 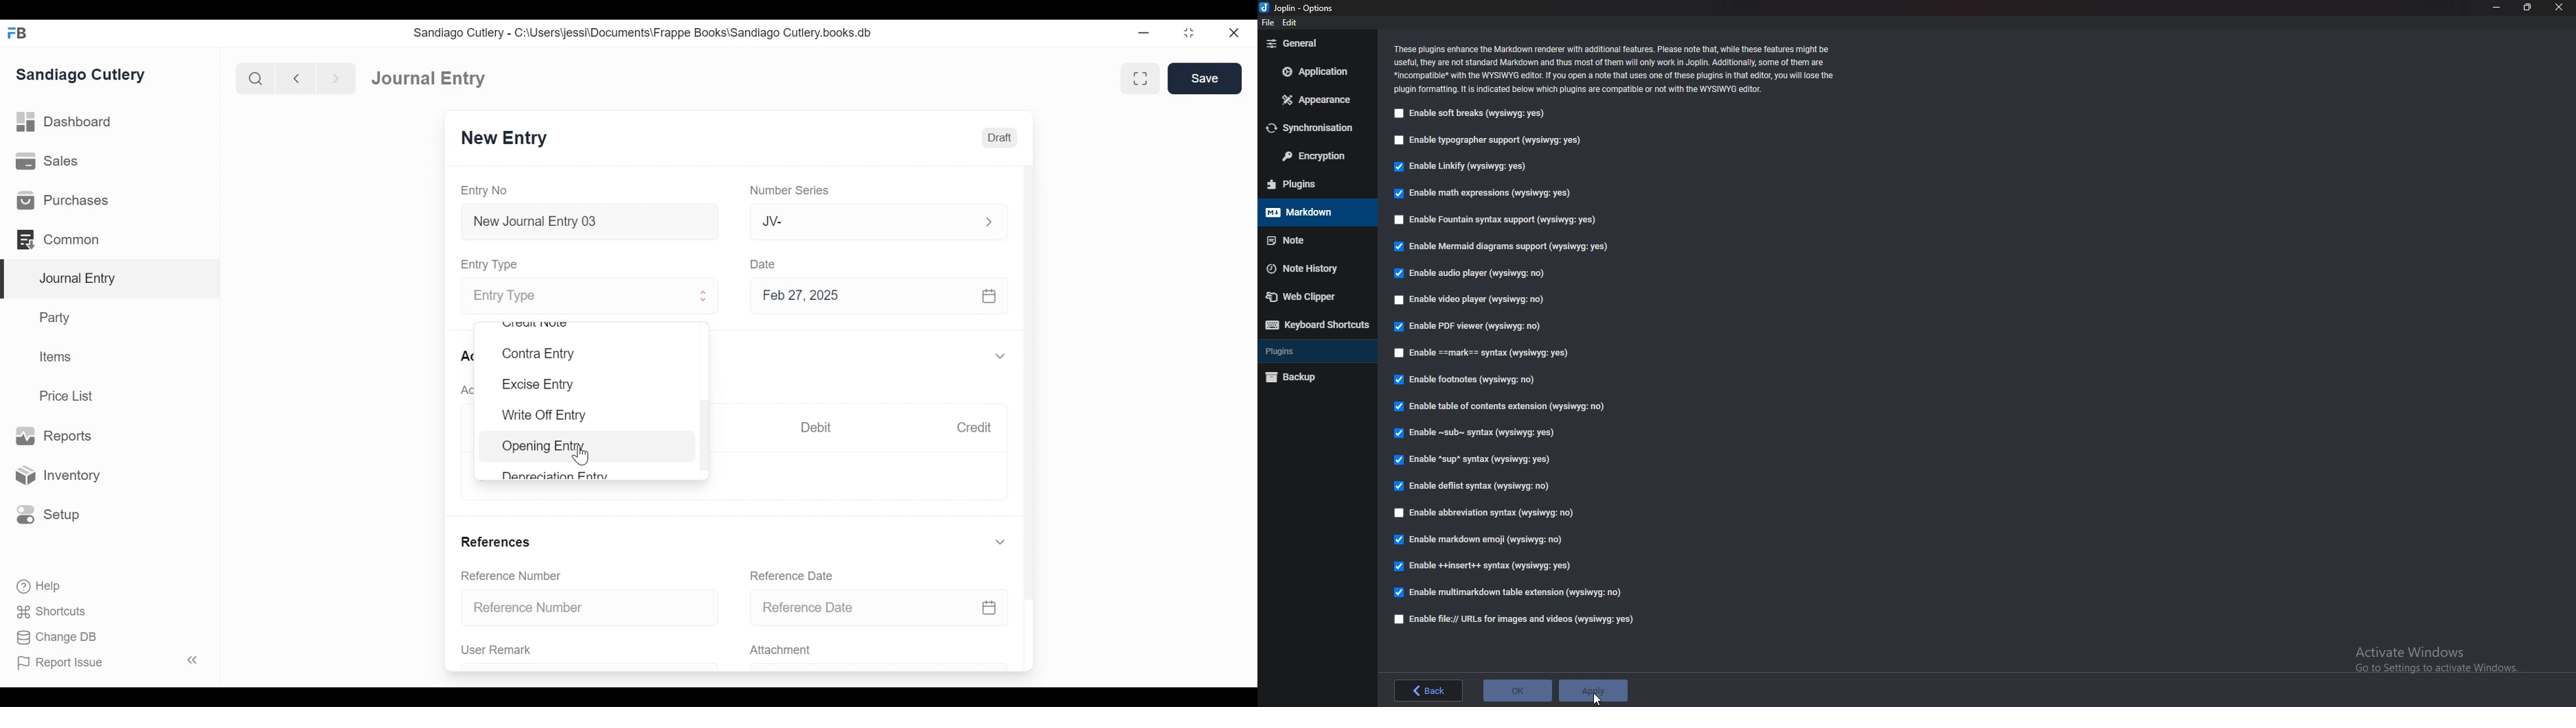 I want to click on Reference Date, so click(x=794, y=576).